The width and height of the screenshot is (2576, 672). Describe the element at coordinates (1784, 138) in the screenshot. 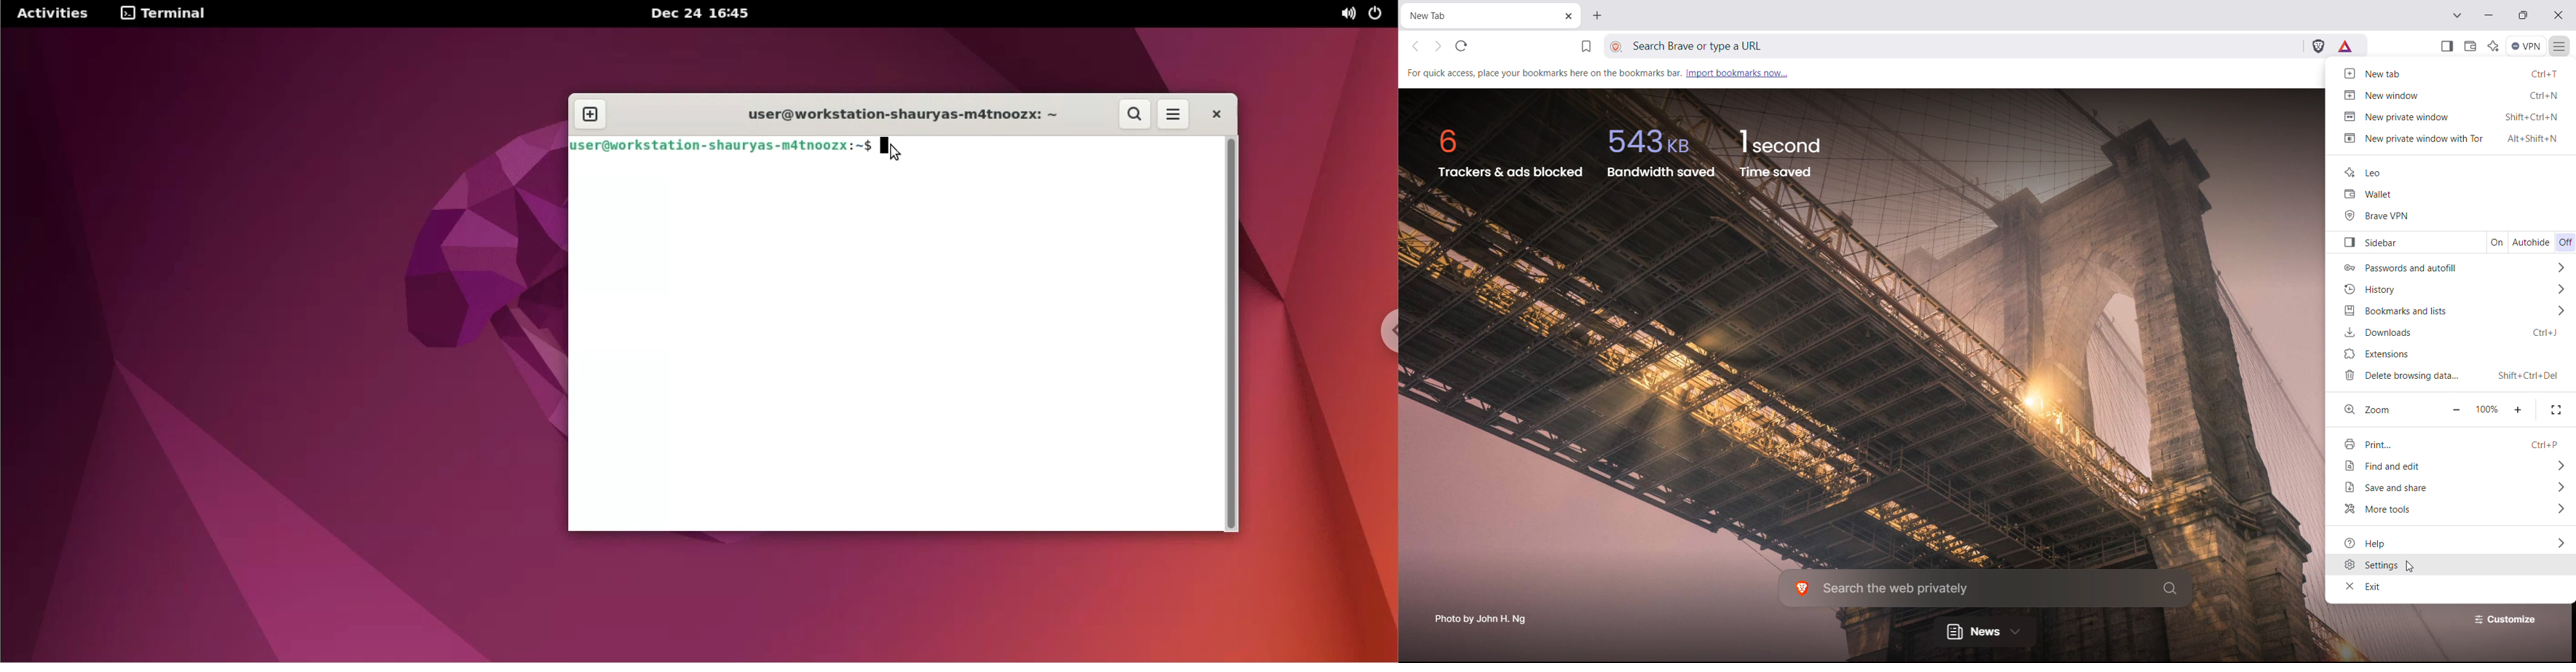

I see `1 second` at that location.